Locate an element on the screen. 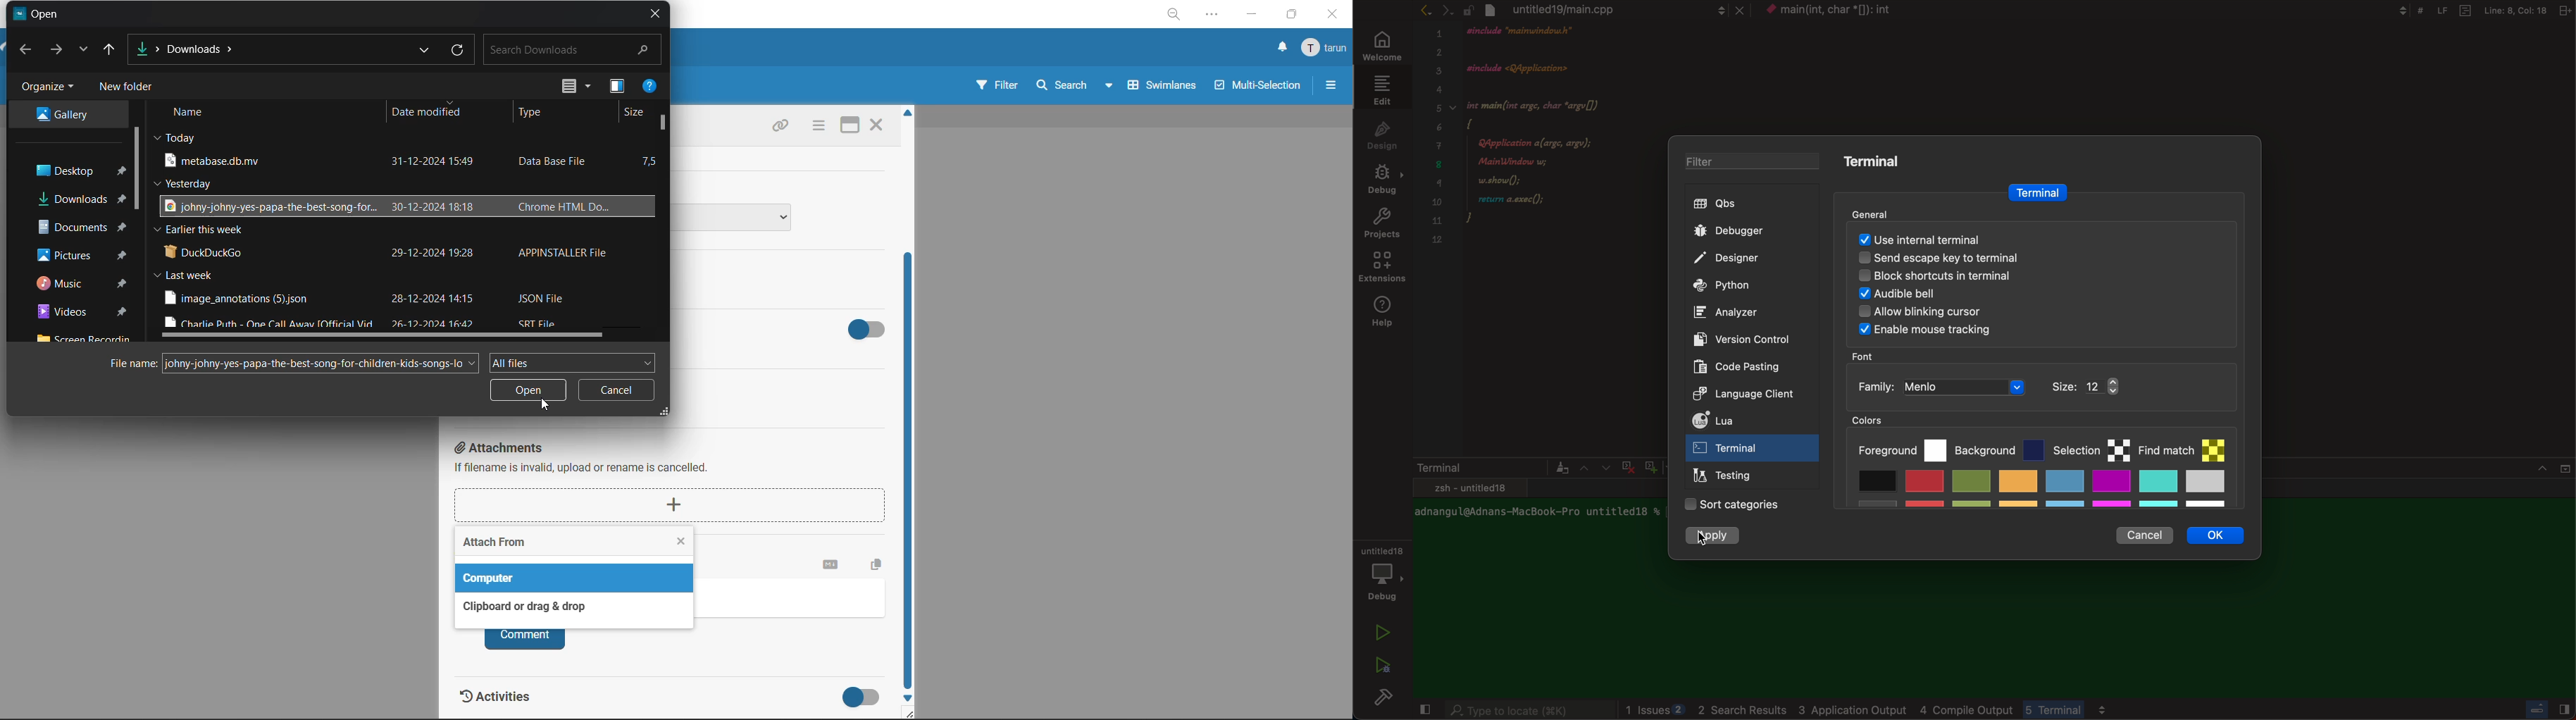 Image resolution: width=2576 pixels, height=728 pixels. debugger is located at coordinates (1381, 572).